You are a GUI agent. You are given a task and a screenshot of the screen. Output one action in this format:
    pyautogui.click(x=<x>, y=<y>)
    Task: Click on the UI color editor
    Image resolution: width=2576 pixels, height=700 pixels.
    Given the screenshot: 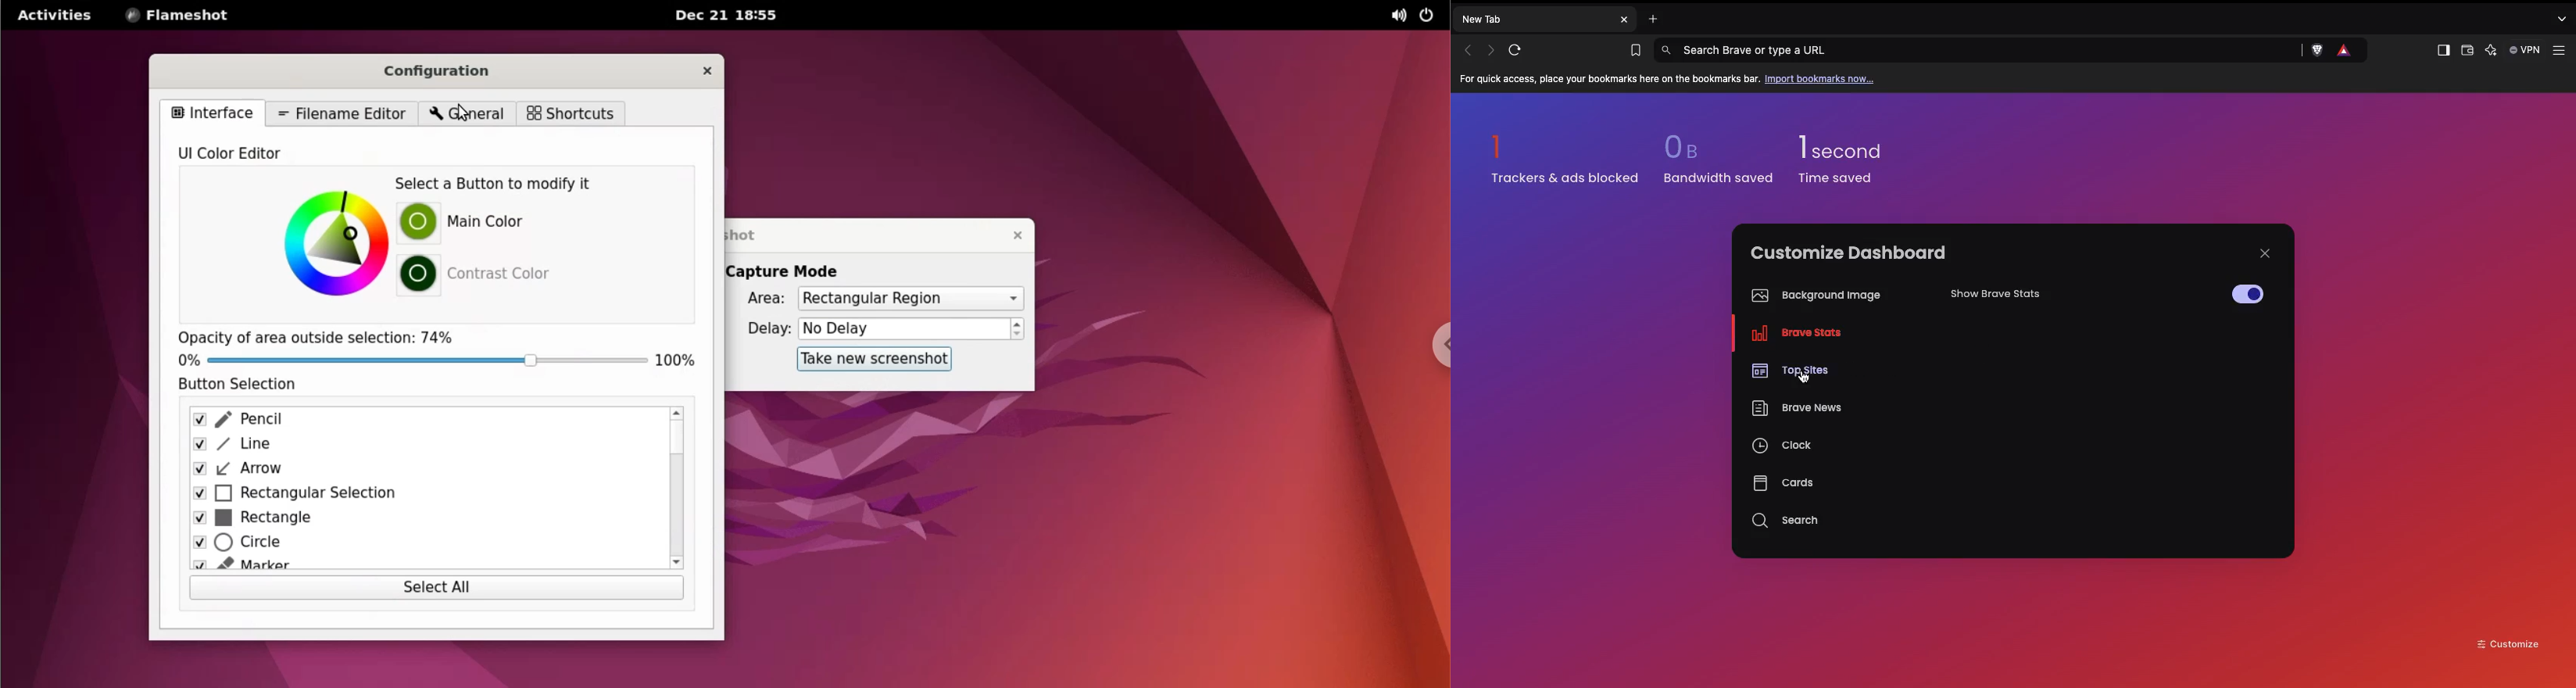 What is the action you would take?
    pyautogui.click(x=251, y=154)
    